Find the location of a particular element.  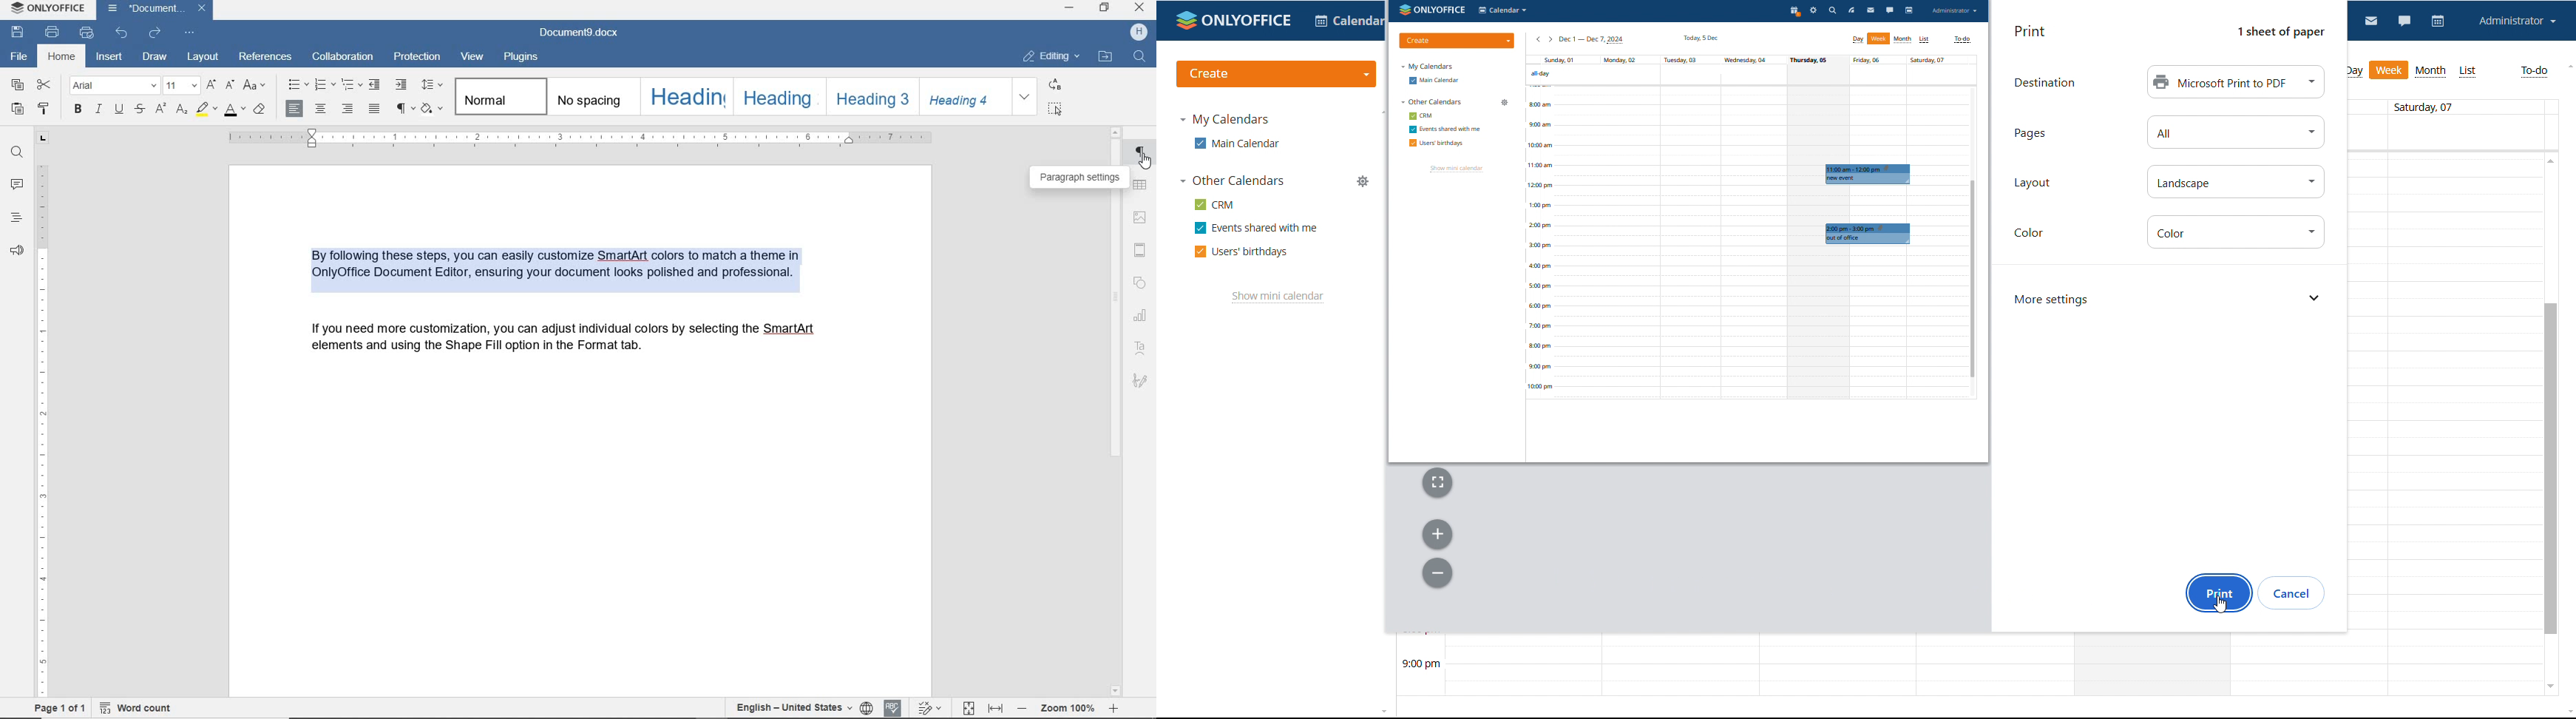

editing is located at coordinates (1051, 56).